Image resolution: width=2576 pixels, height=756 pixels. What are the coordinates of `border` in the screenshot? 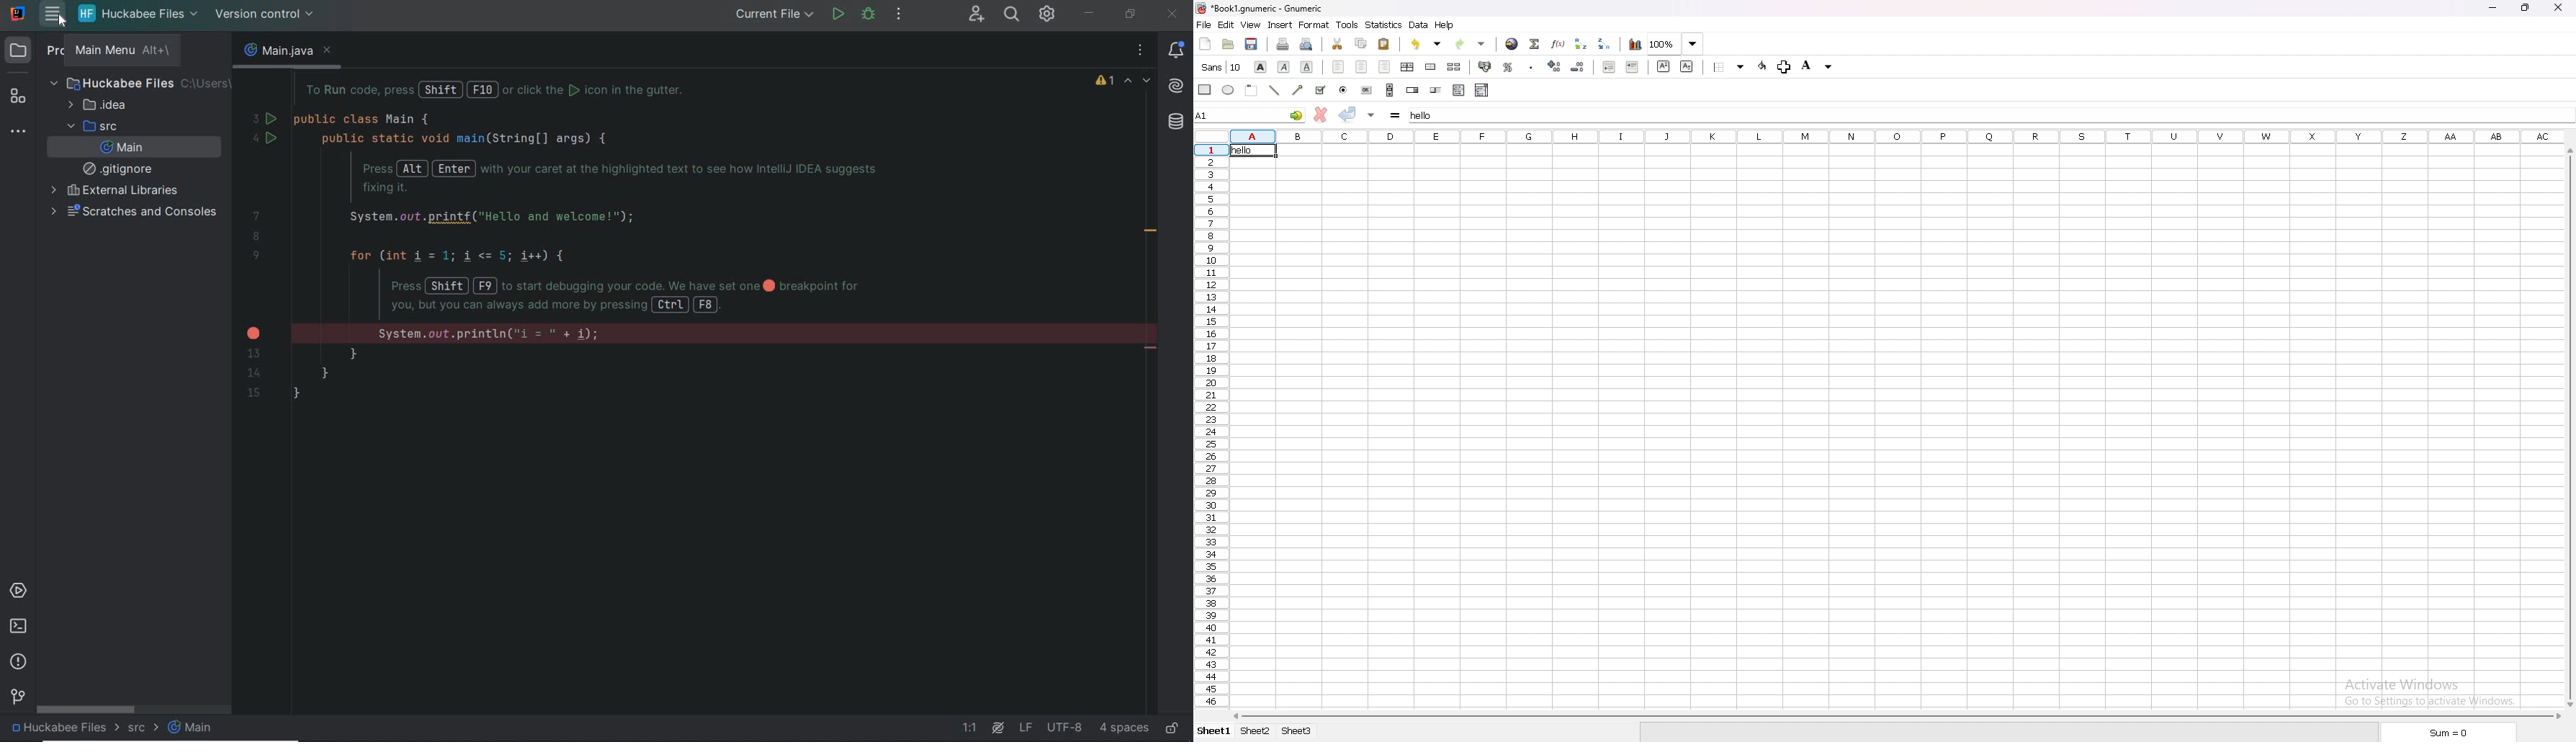 It's located at (1730, 66).